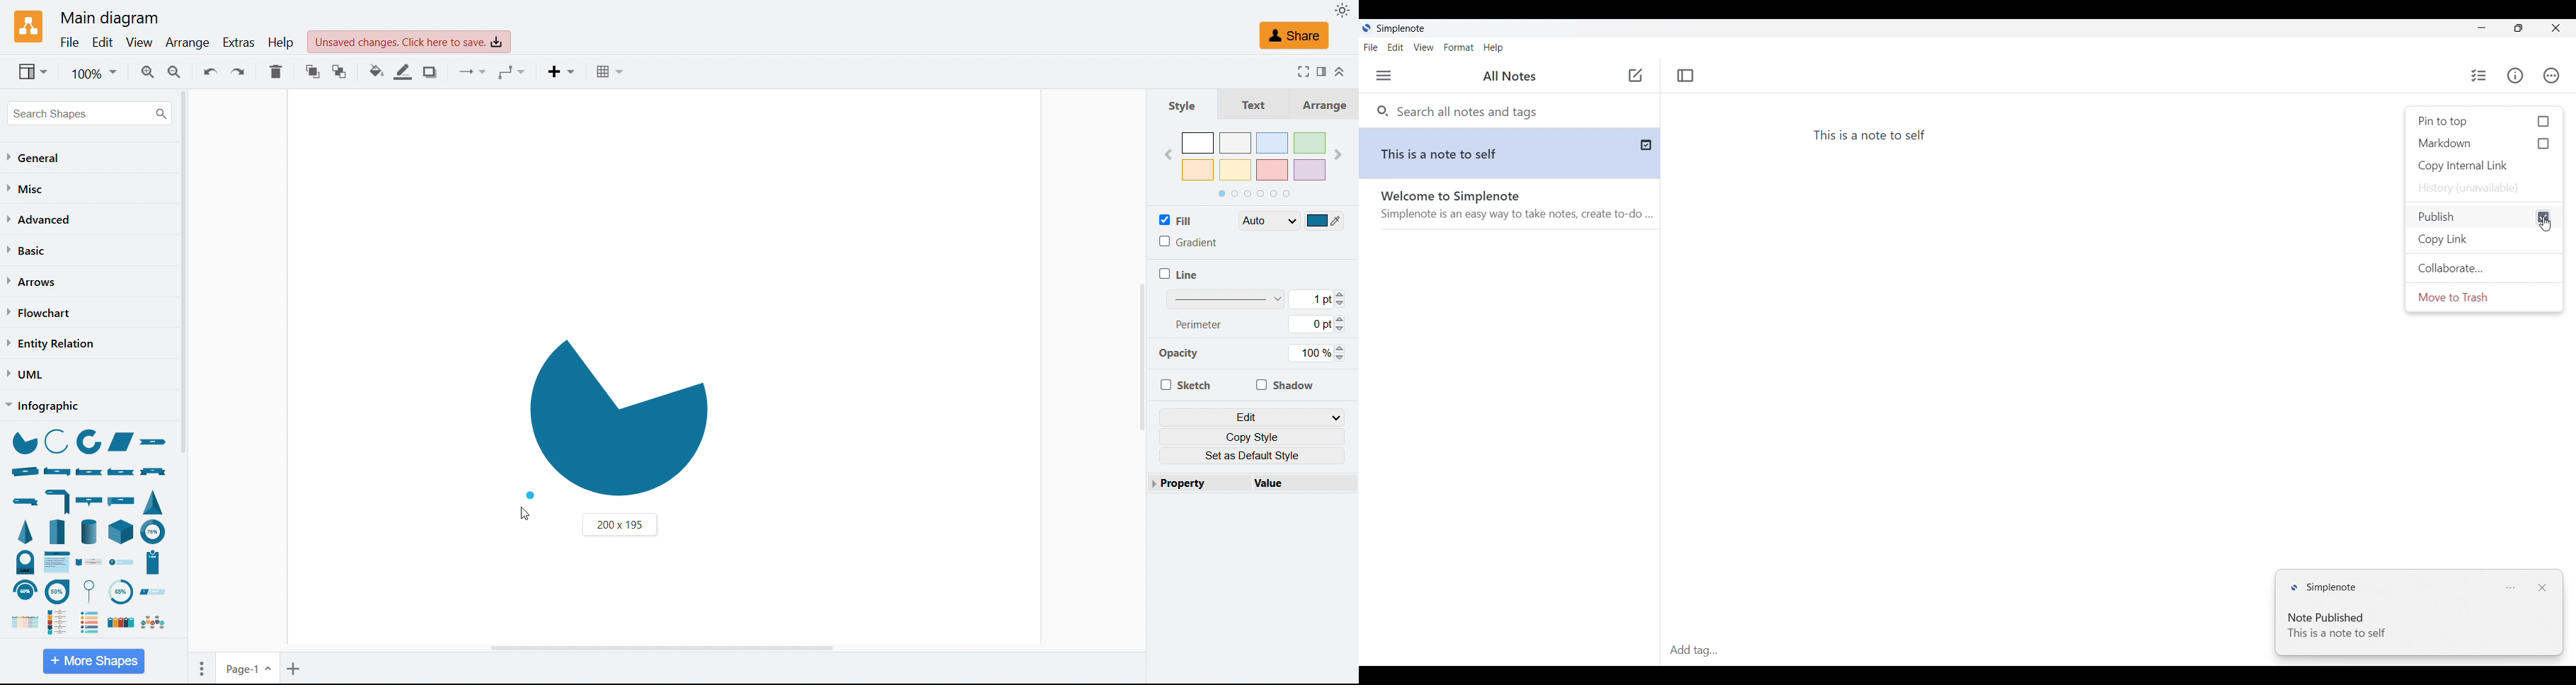 This screenshot has width=2576, height=700. I want to click on Cursor , so click(524, 514).